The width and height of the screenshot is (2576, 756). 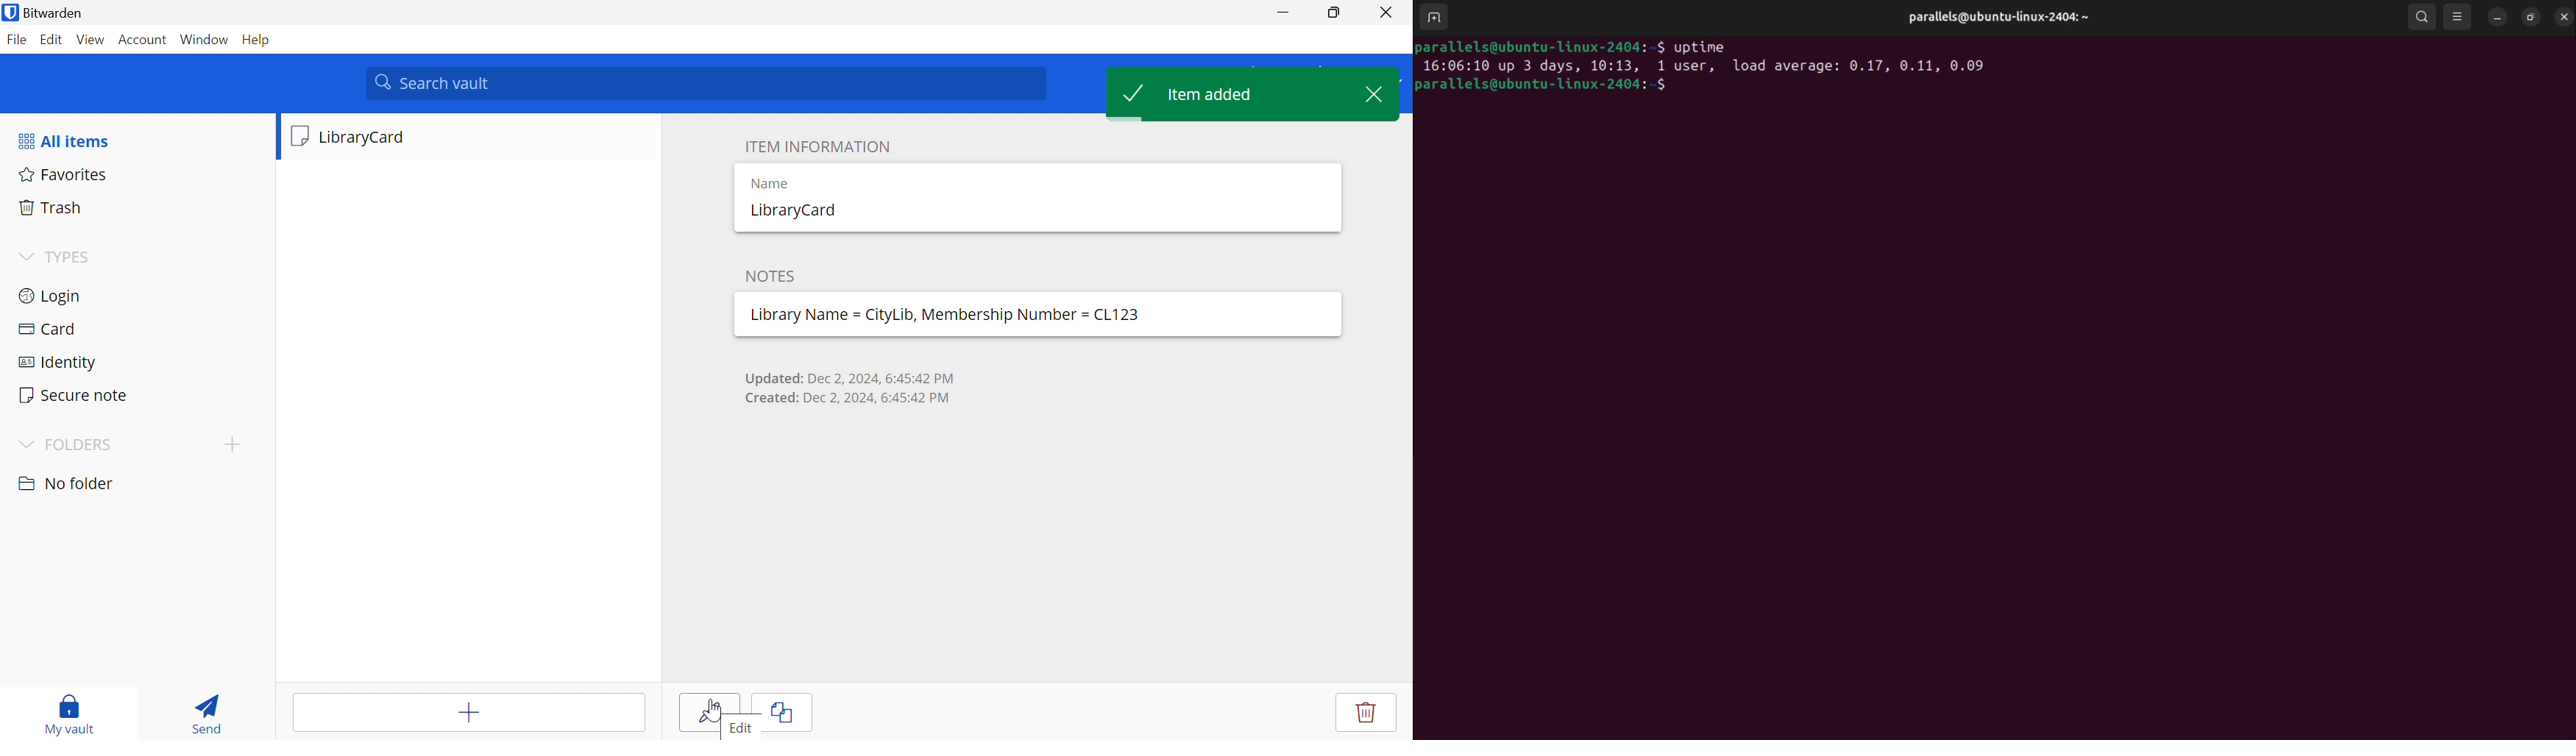 I want to click on Trash, so click(x=138, y=207).